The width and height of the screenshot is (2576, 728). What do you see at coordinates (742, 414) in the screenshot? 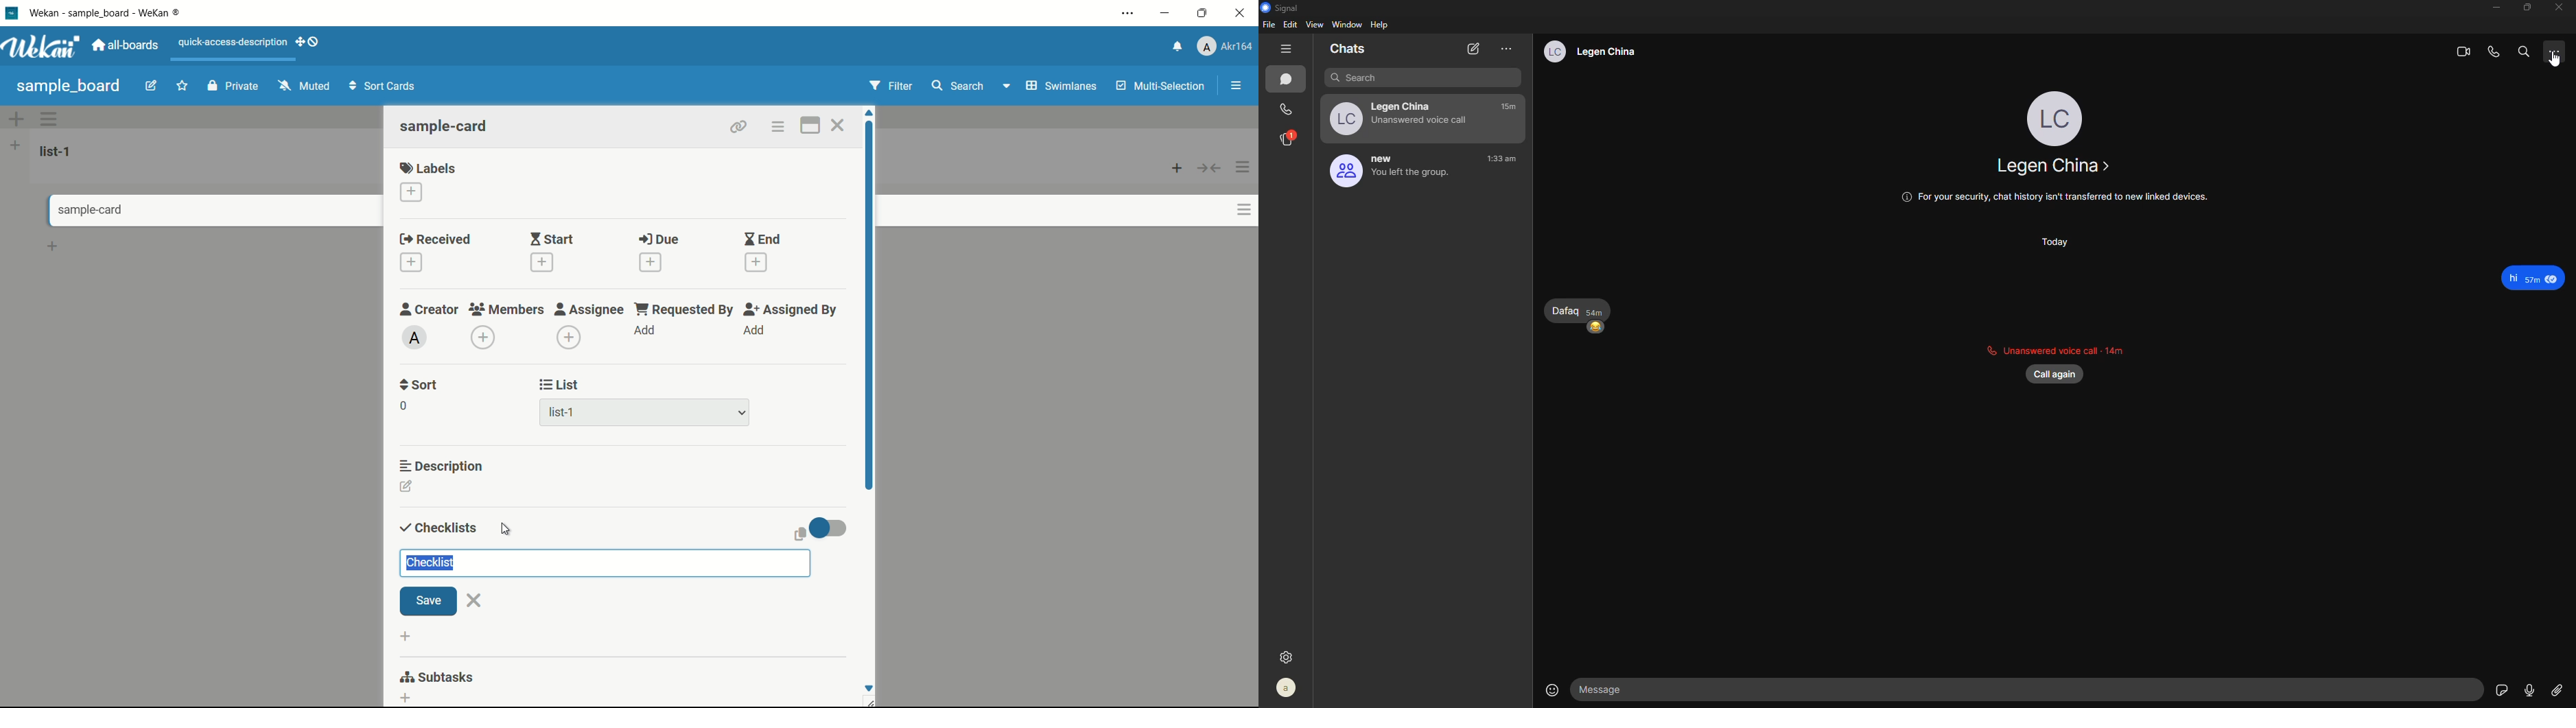
I see `dropdown` at bounding box center [742, 414].